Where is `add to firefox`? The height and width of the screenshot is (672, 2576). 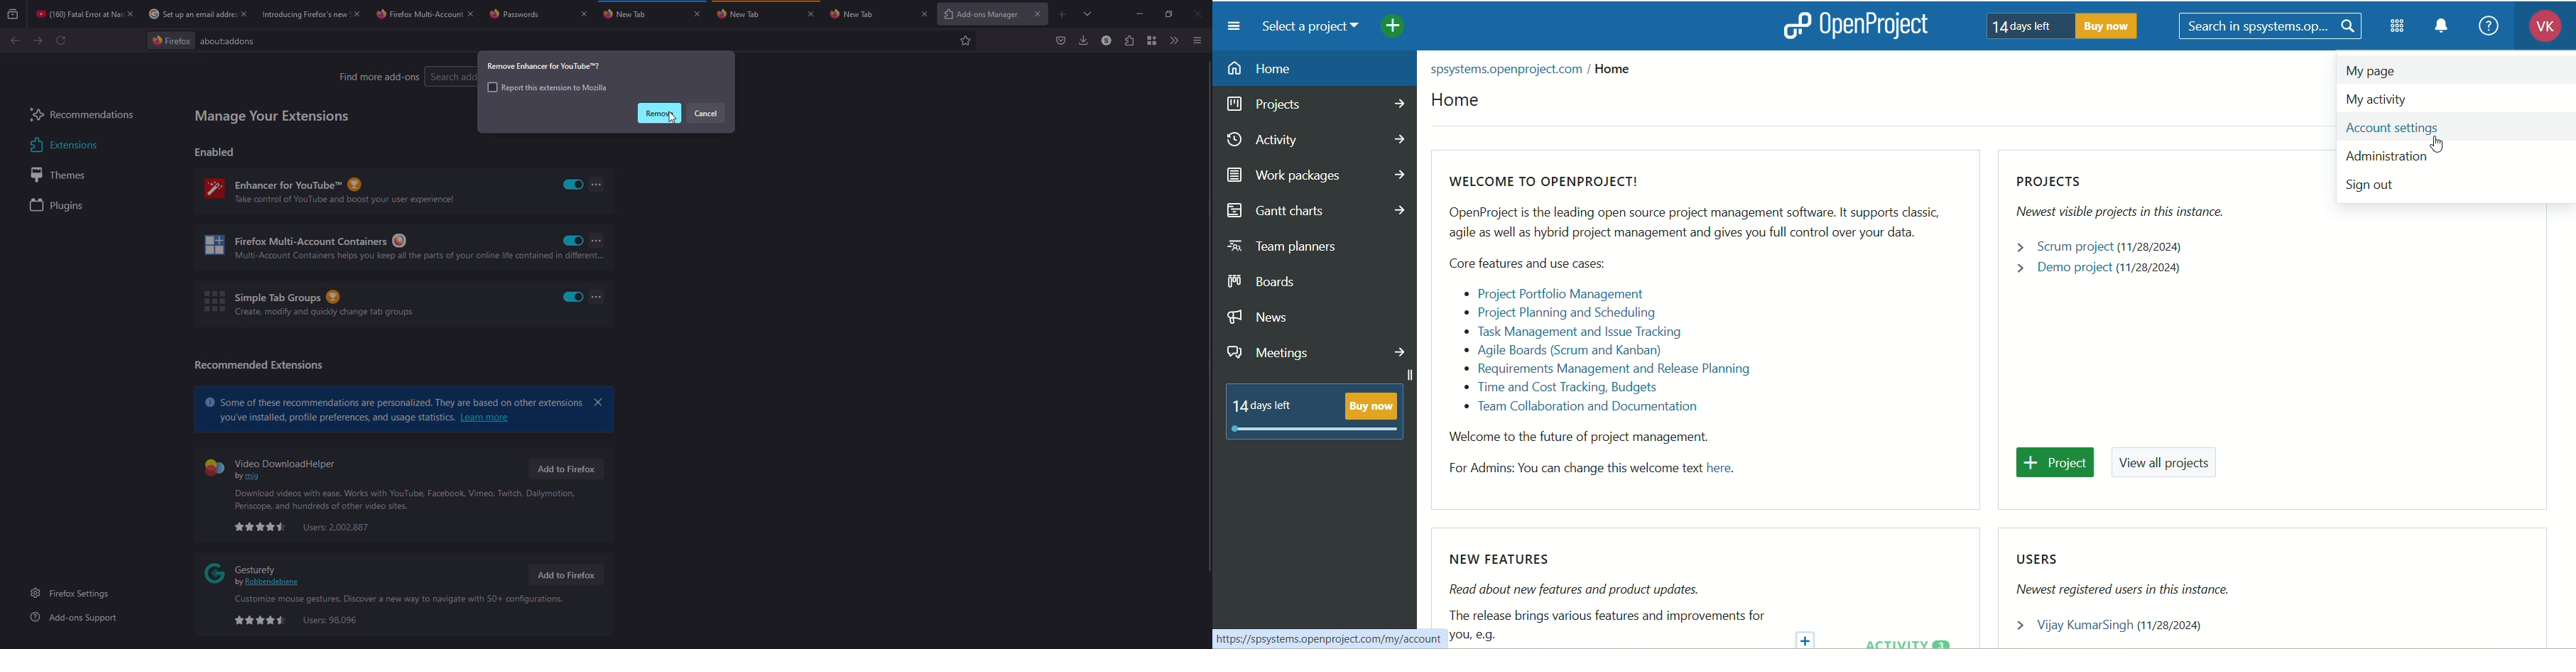 add to firefox is located at coordinates (565, 468).